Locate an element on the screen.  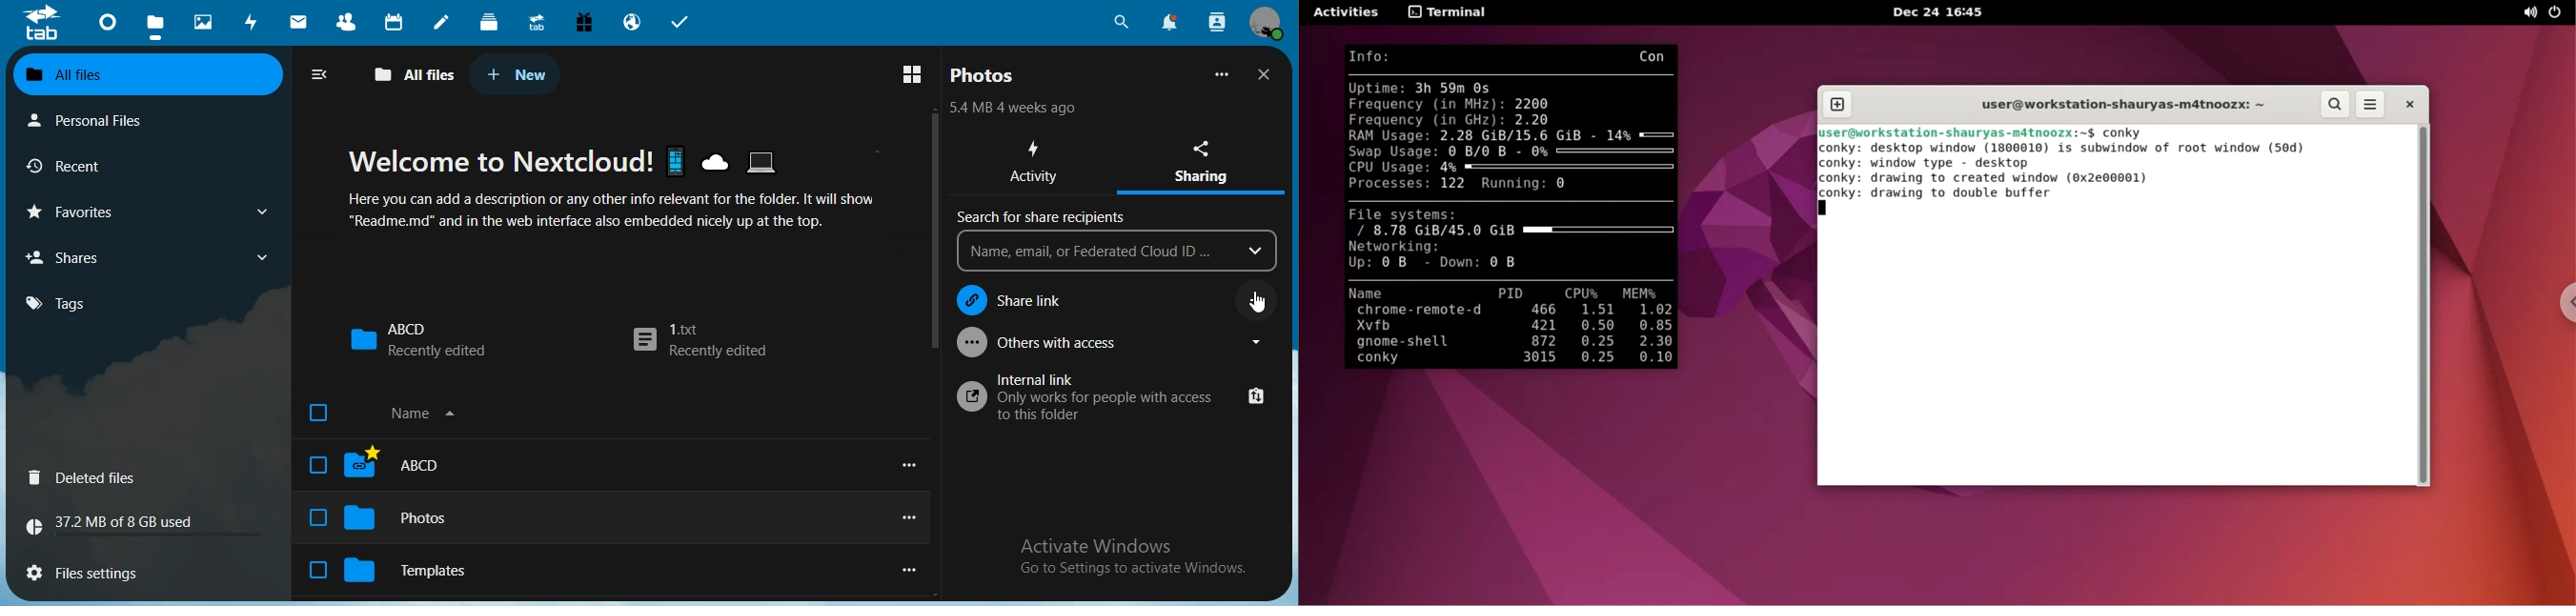
icon is located at coordinates (41, 22).